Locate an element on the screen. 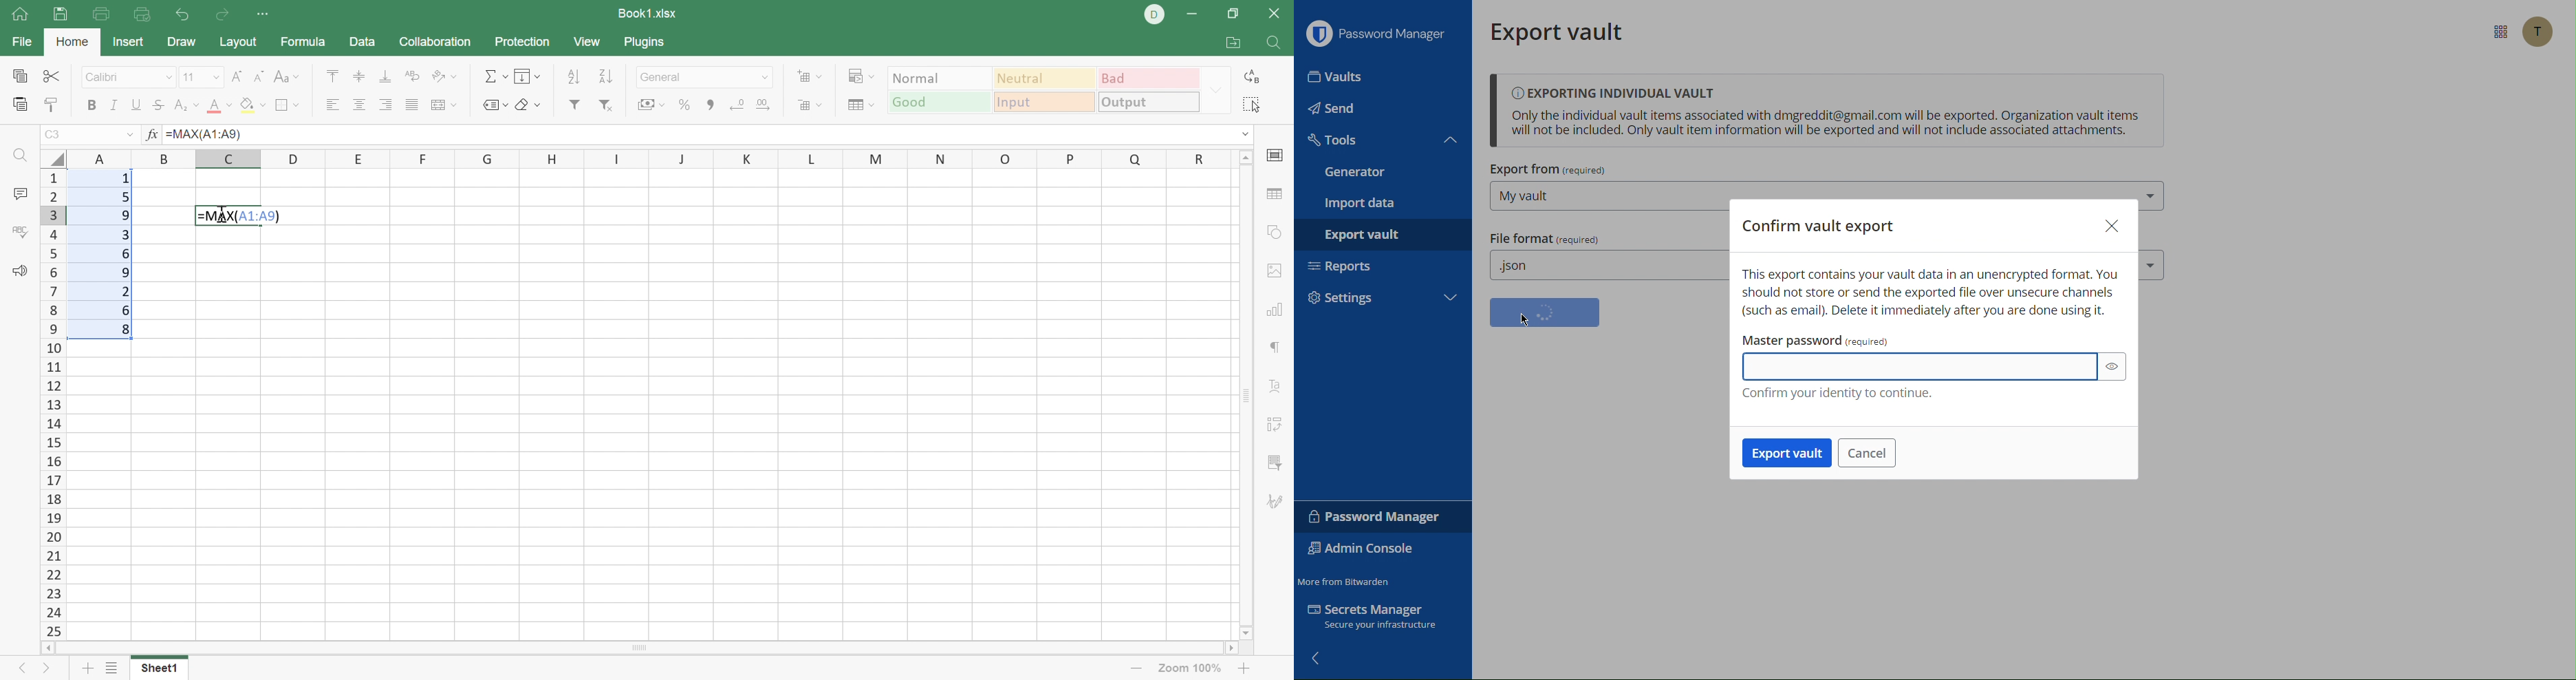 Image resolution: width=2576 pixels, height=700 pixels. More Options is located at coordinates (2500, 32).